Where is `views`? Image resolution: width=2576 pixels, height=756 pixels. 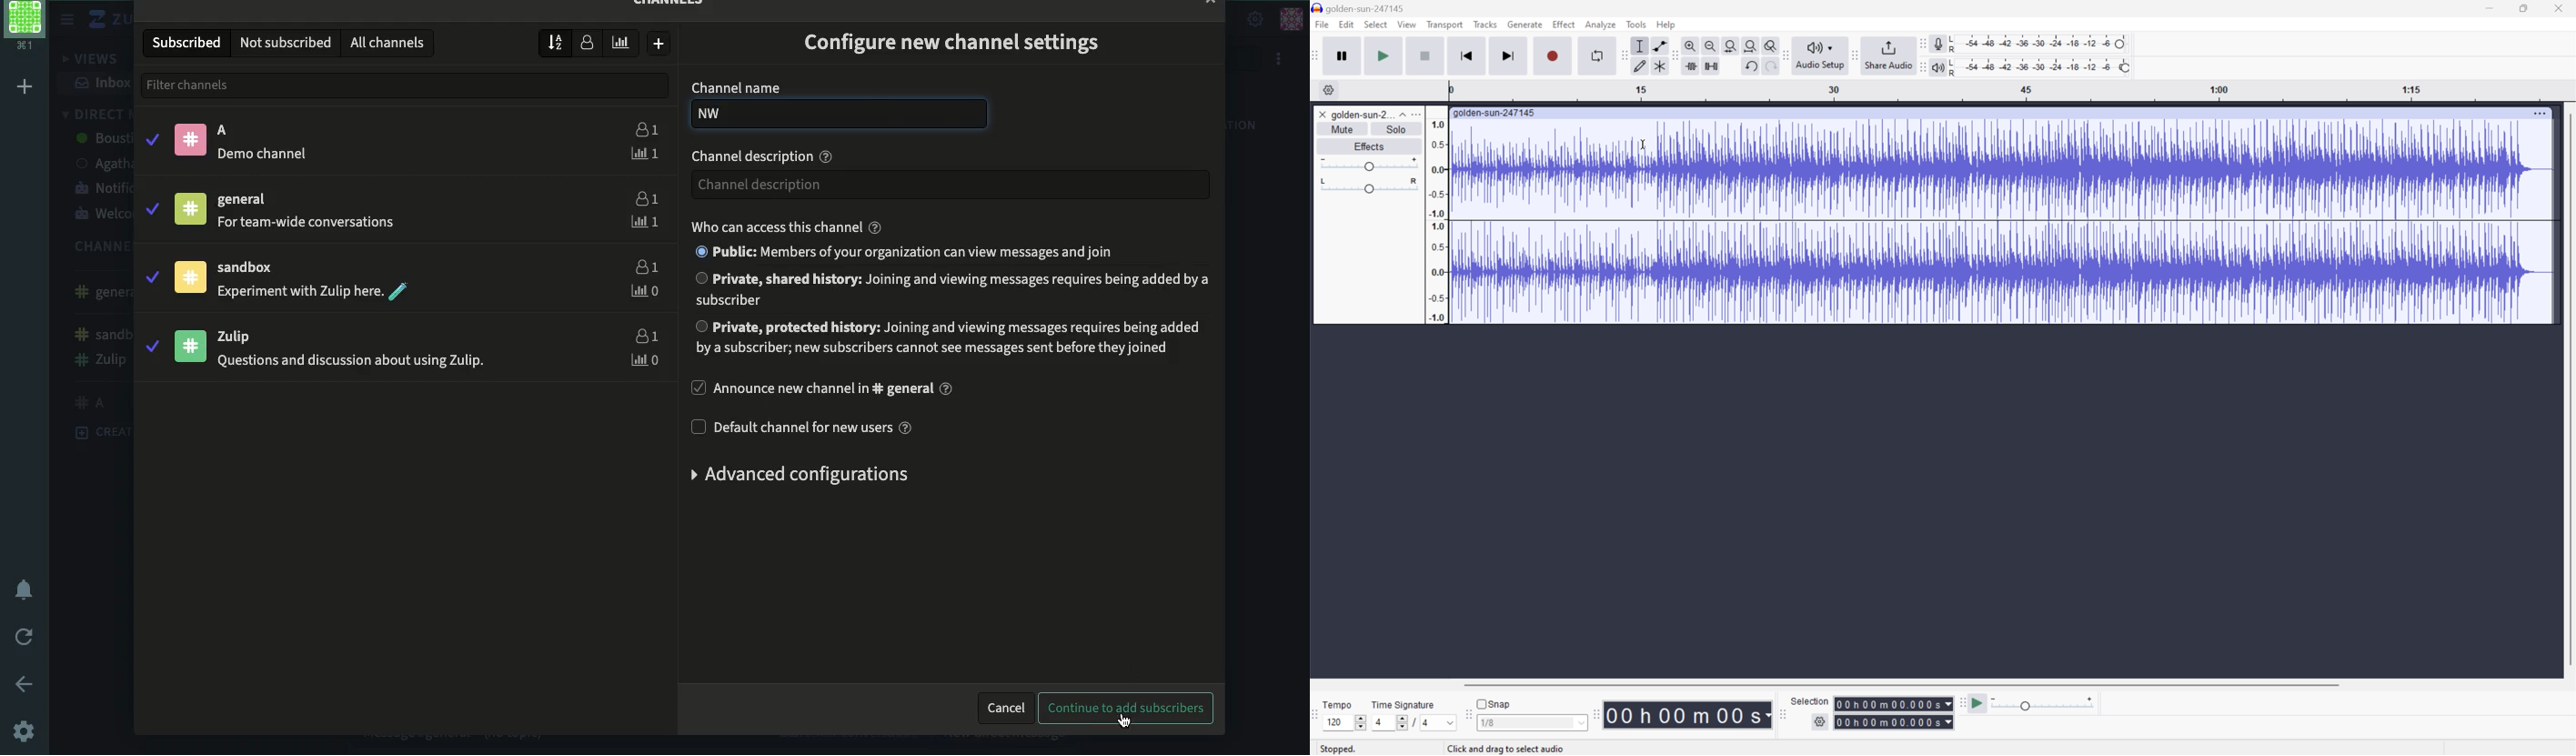 views is located at coordinates (86, 60).